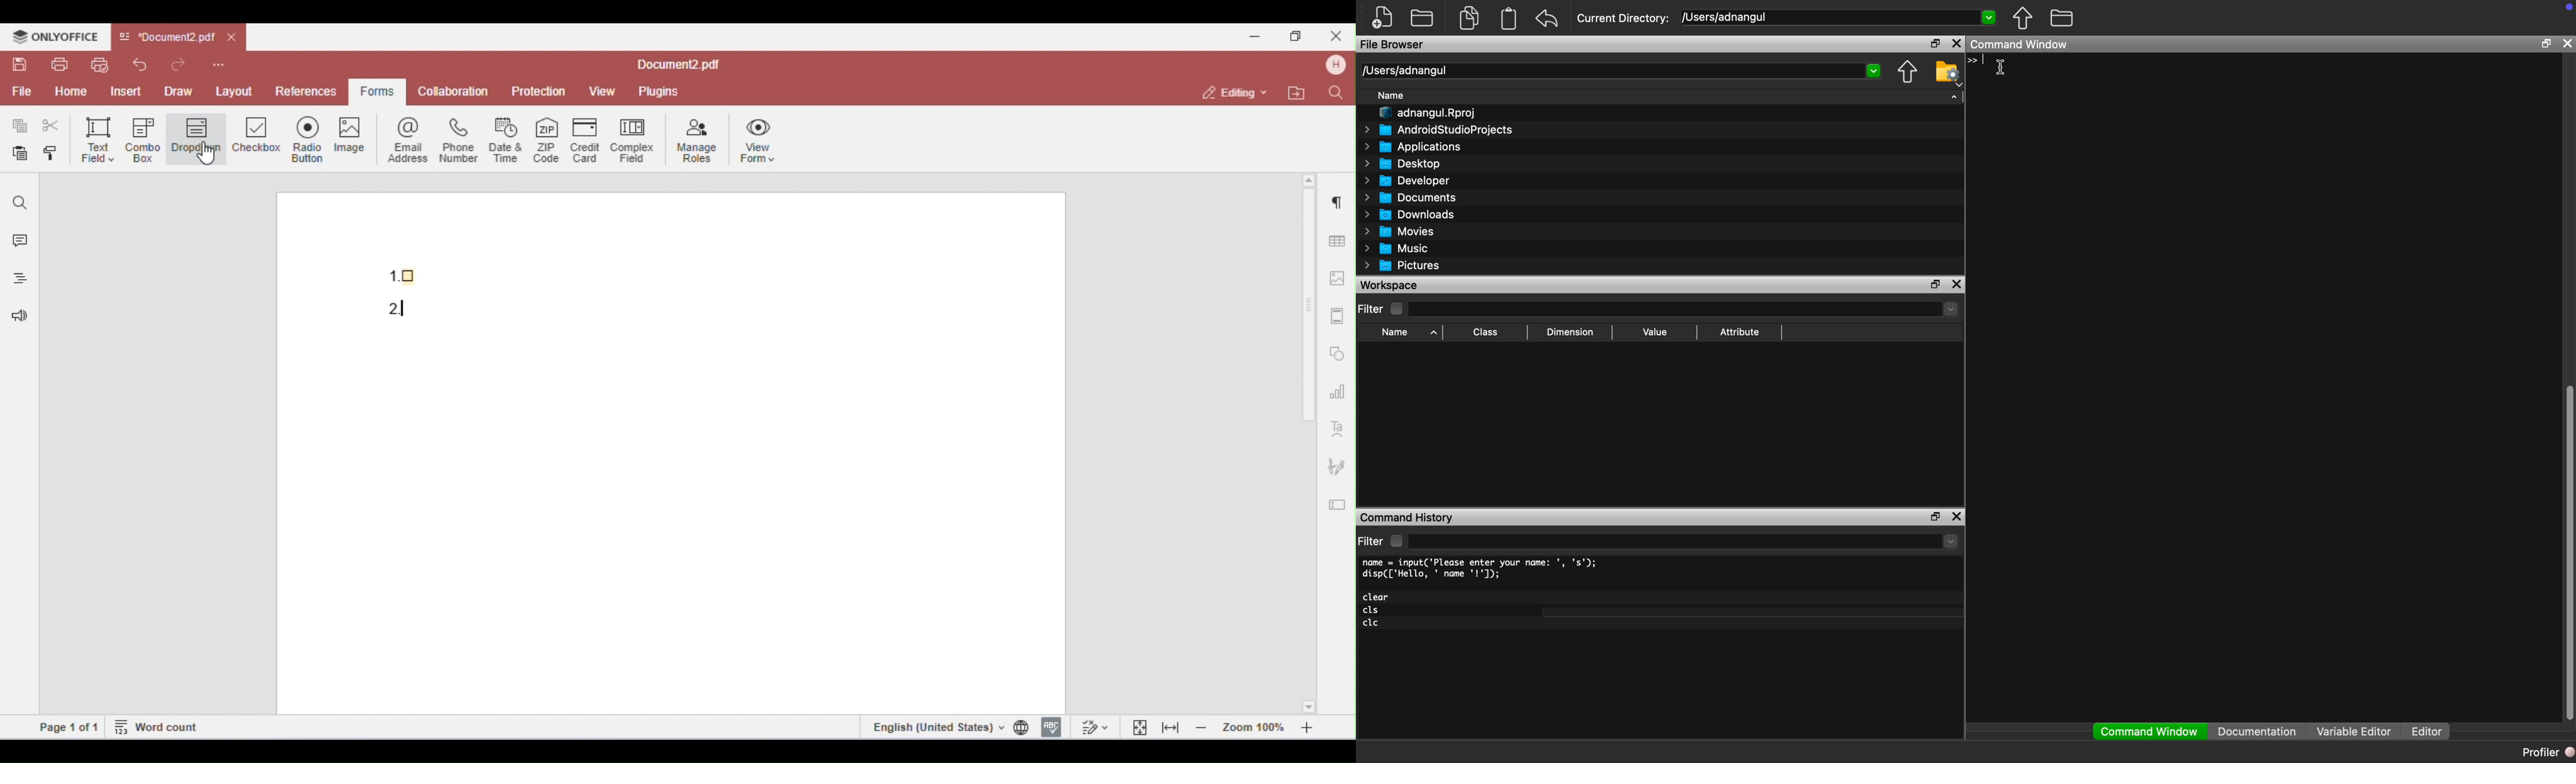 This screenshot has width=2576, height=784. Describe the element at coordinates (1407, 519) in the screenshot. I see `Command History` at that location.